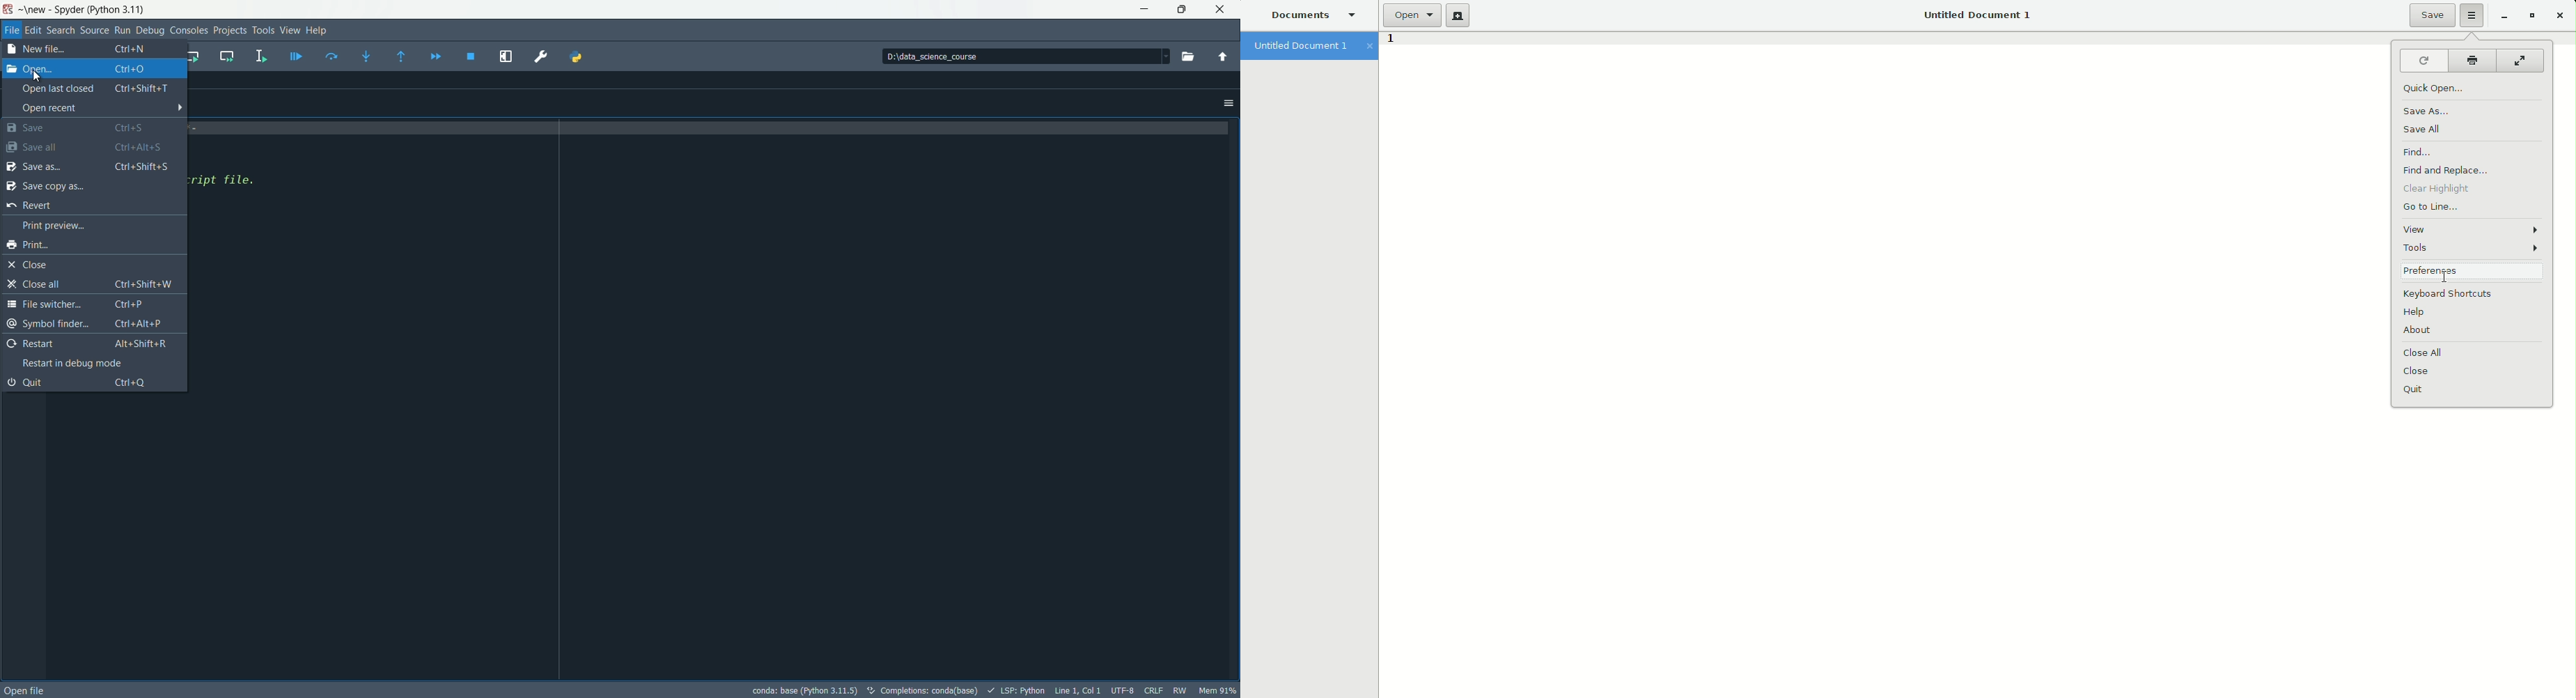 The width and height of the screenshot is (2576, 700). Describe the element at coordinates (121, 31) in the screenshot. I see `run menu` at that location.